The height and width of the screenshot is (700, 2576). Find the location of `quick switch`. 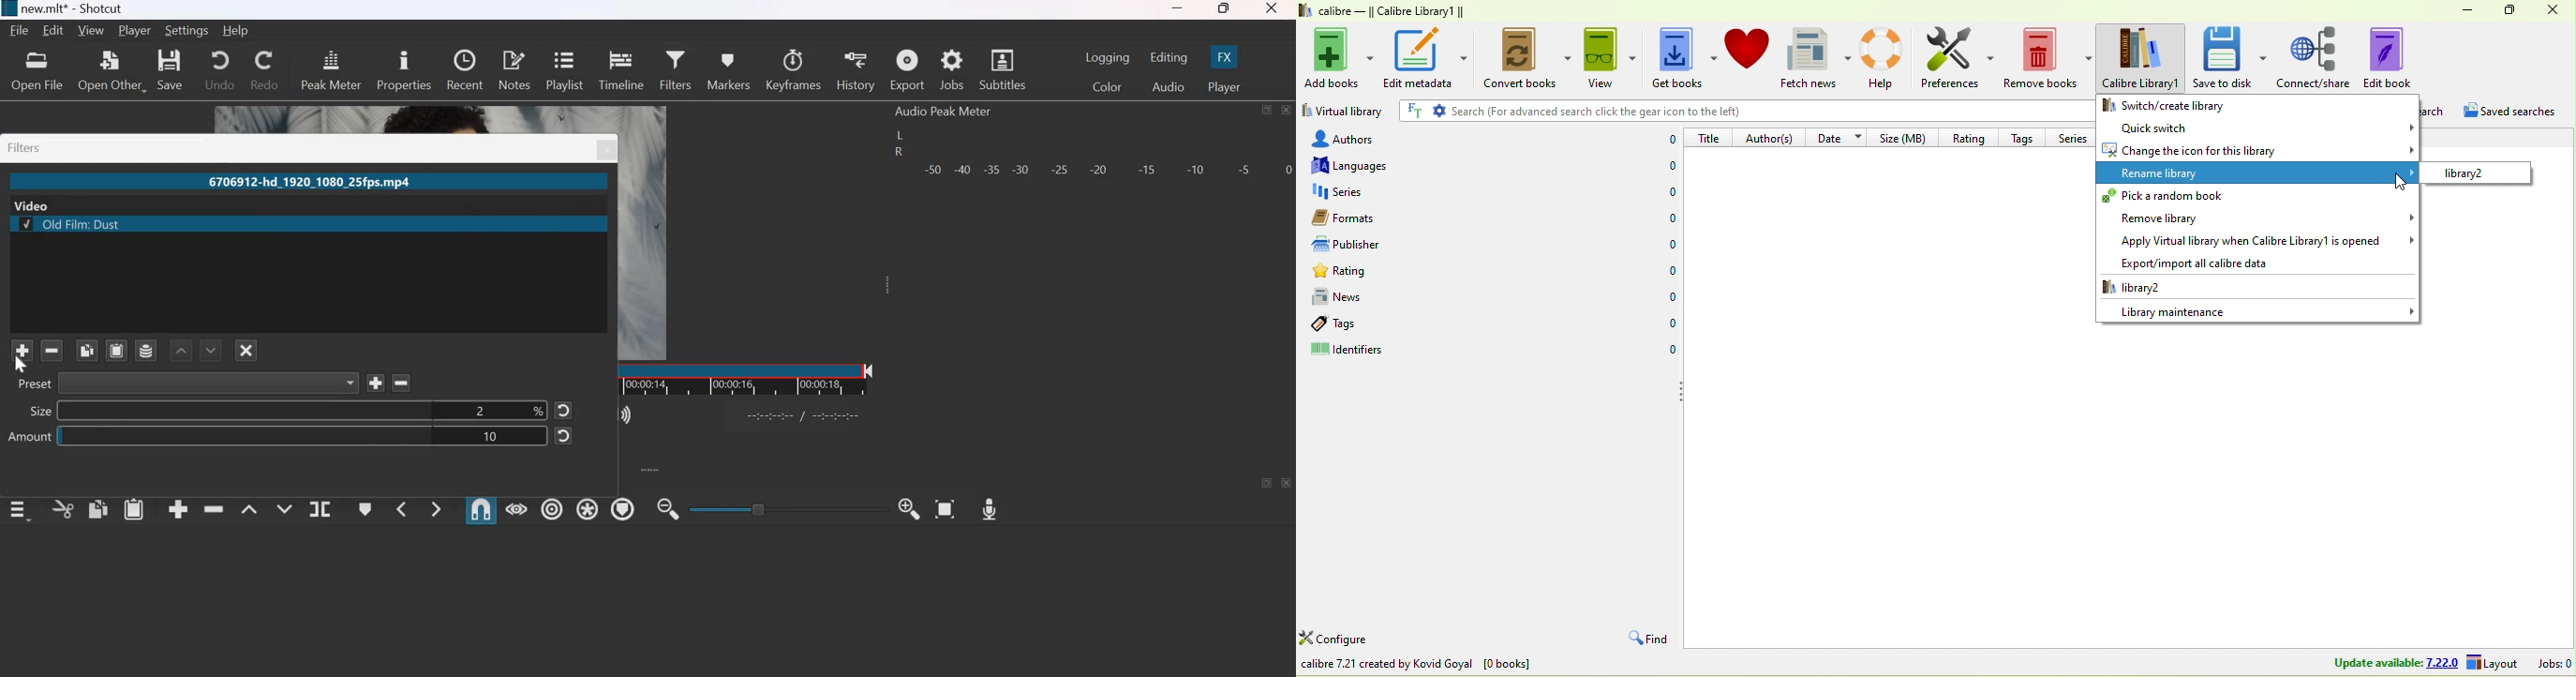

quick switch is located at coordinates (2257, 127).